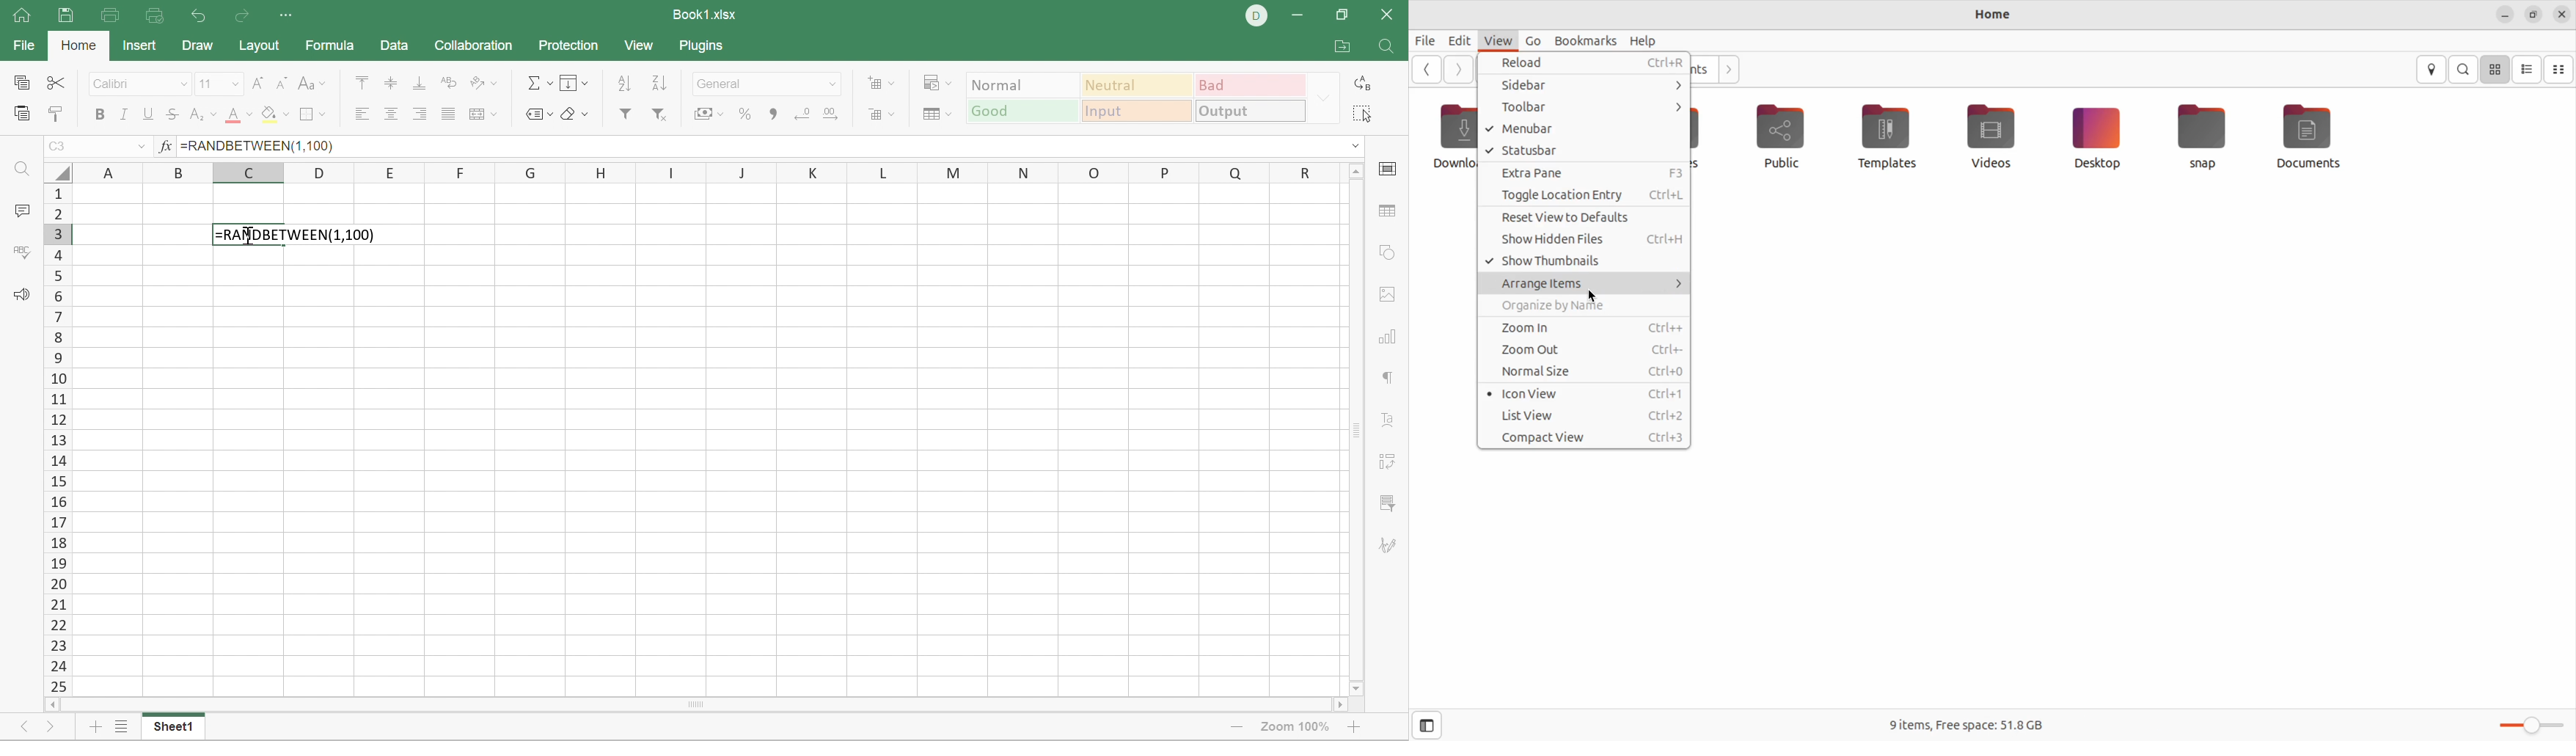  Describe the element at coordinates (1020, 112) in the screenshot. I see `Good` at that location.